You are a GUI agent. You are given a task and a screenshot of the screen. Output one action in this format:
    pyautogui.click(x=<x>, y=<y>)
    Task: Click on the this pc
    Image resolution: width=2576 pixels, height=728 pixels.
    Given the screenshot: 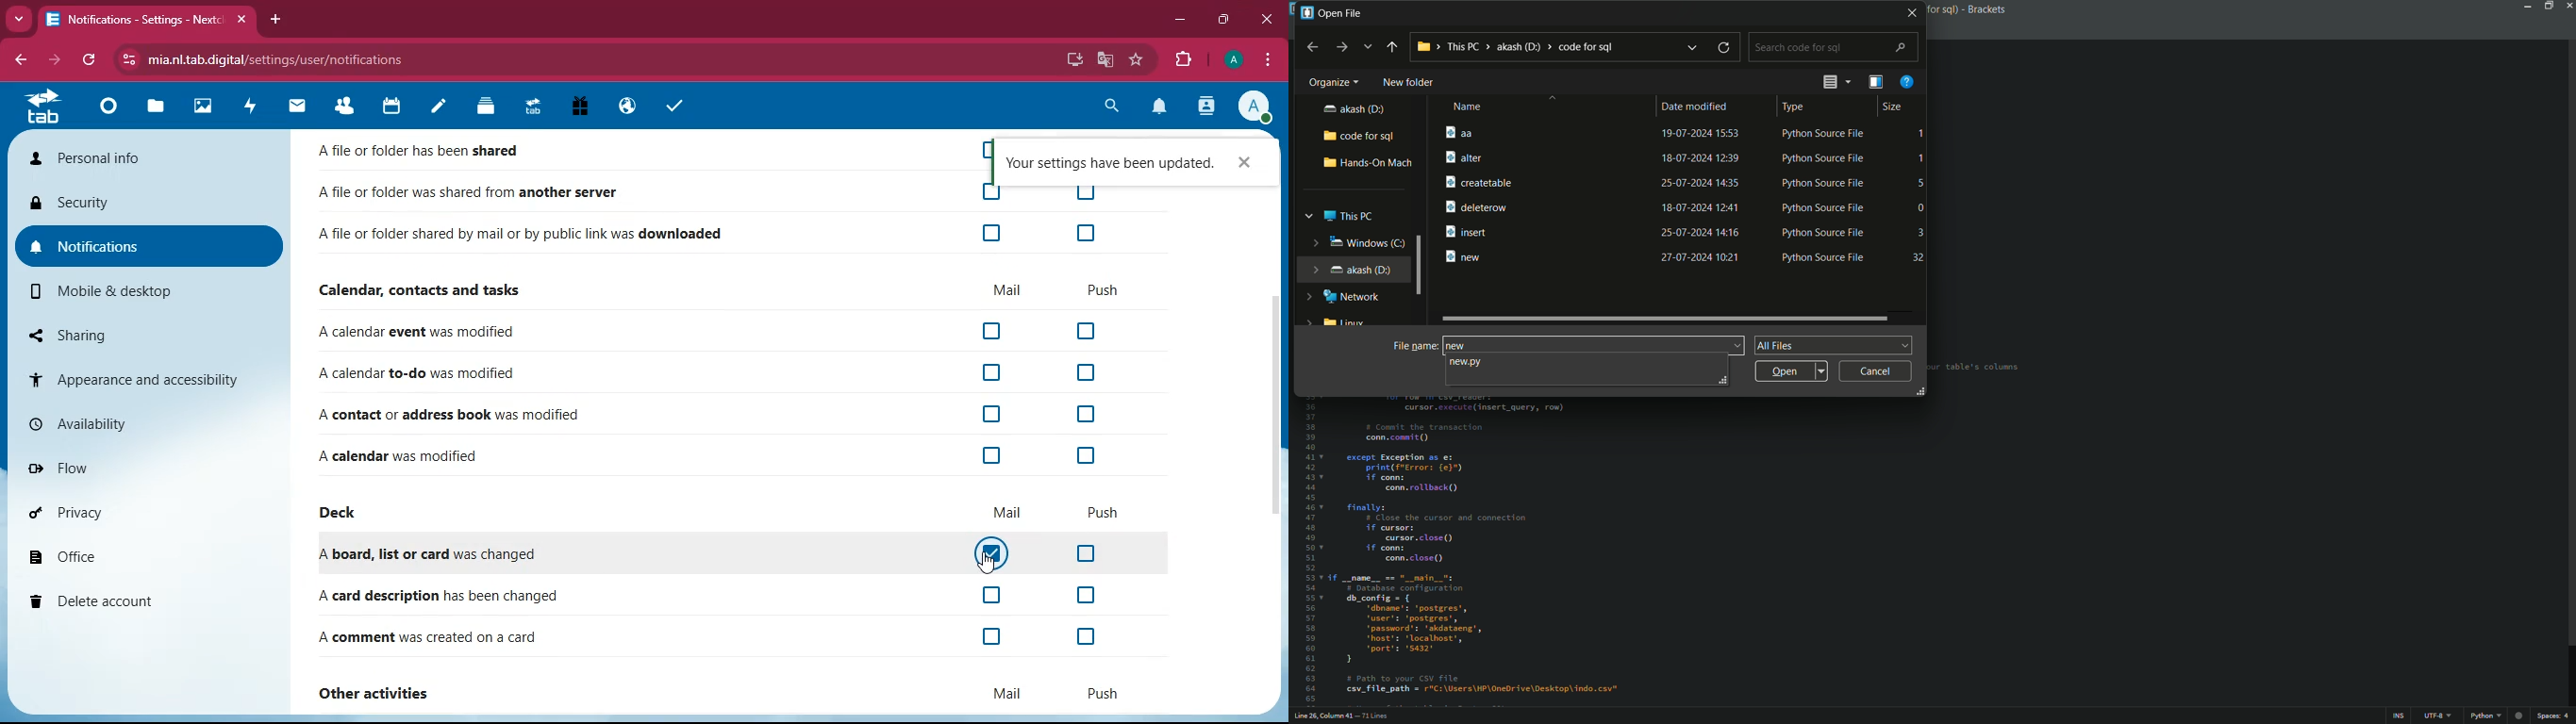 What is the action you would take?
    pyautogui.click(x=1341, y=215)
    